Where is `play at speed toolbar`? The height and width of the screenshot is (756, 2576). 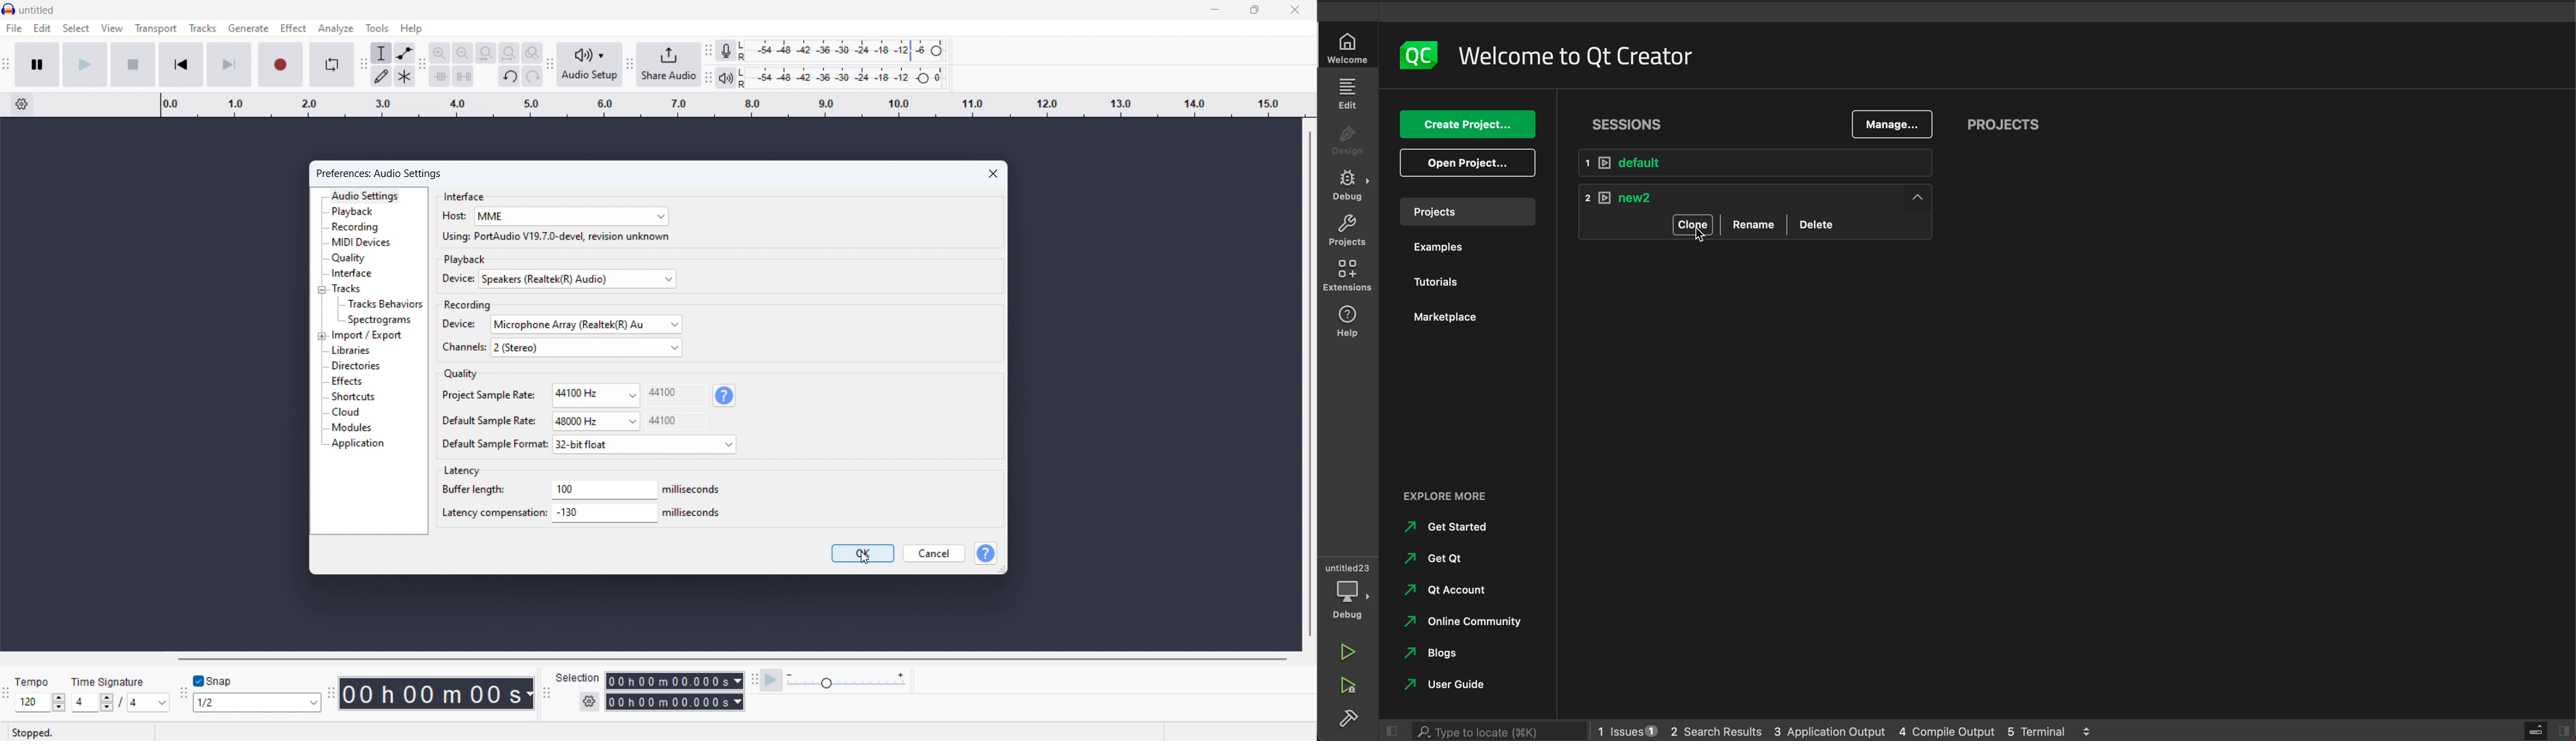 play at speed toolbar is located at coordinates (754, 681).